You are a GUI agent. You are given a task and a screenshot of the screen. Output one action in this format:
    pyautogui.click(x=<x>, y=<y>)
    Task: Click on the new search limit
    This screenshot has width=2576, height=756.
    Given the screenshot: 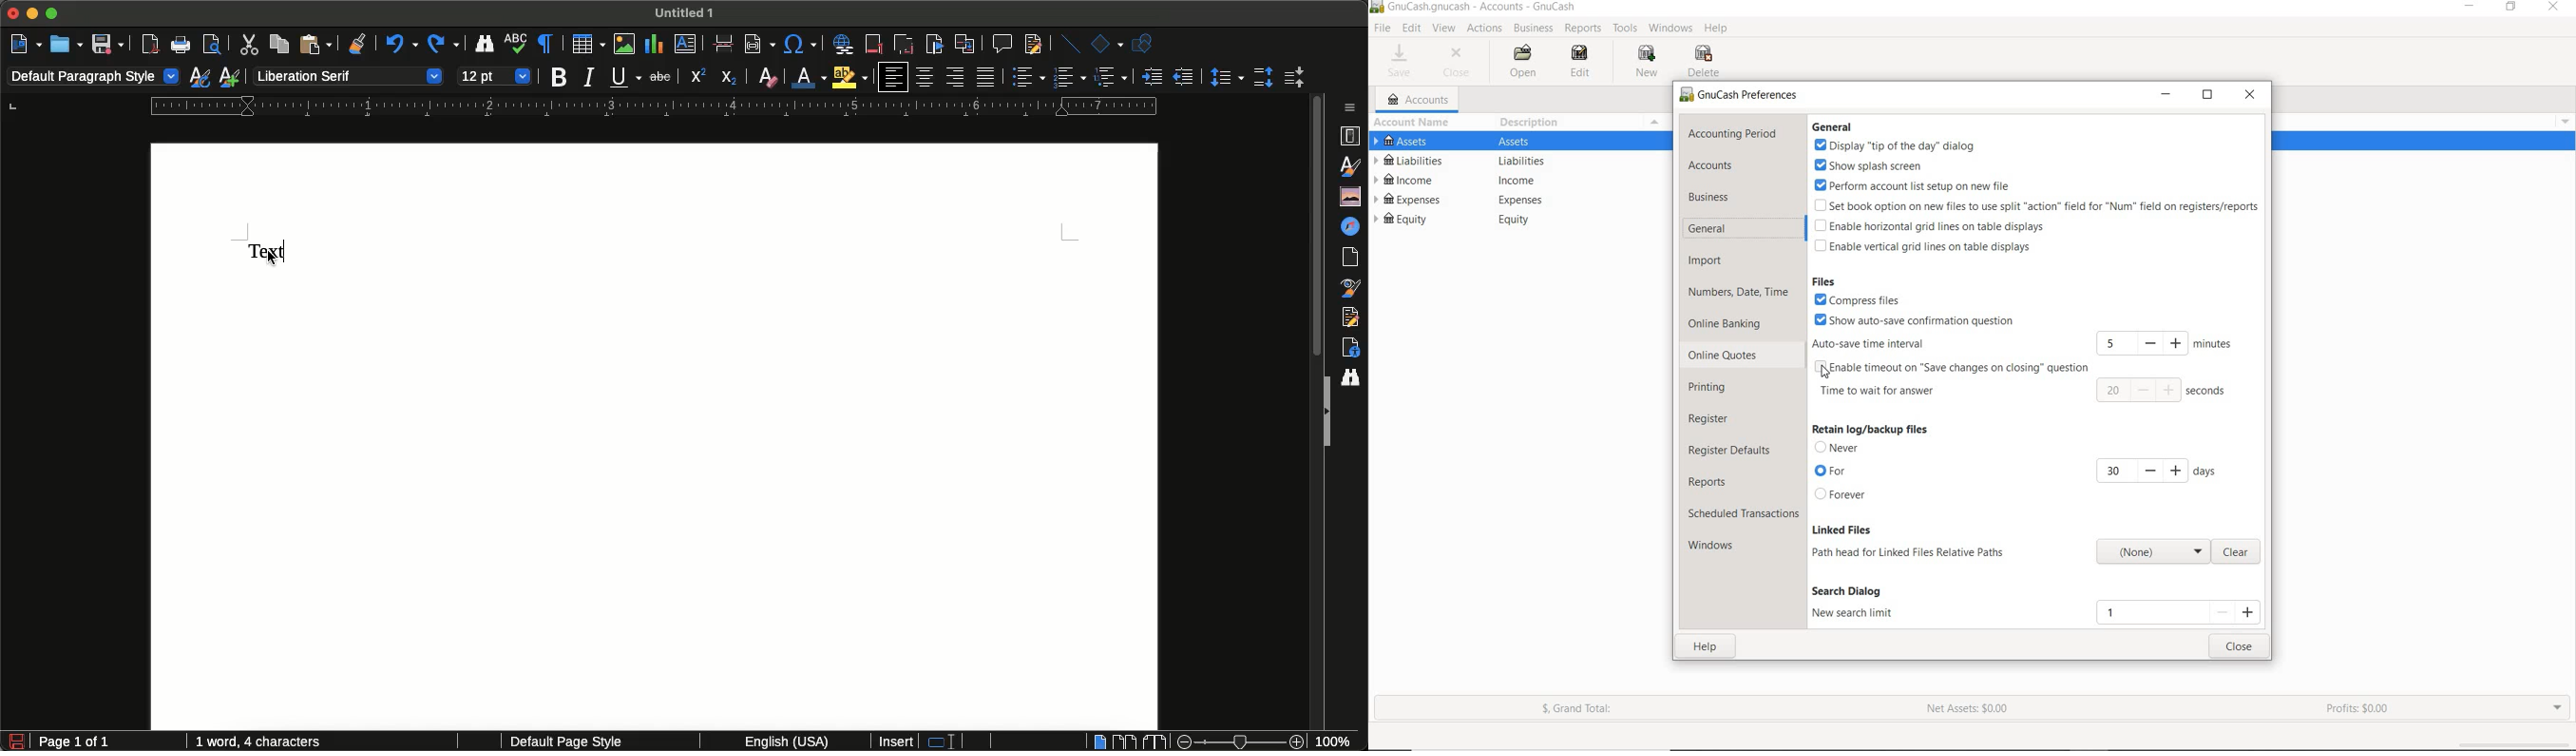 What is the action you would take?
    pyautogui.click(x=1854, y=614)
    